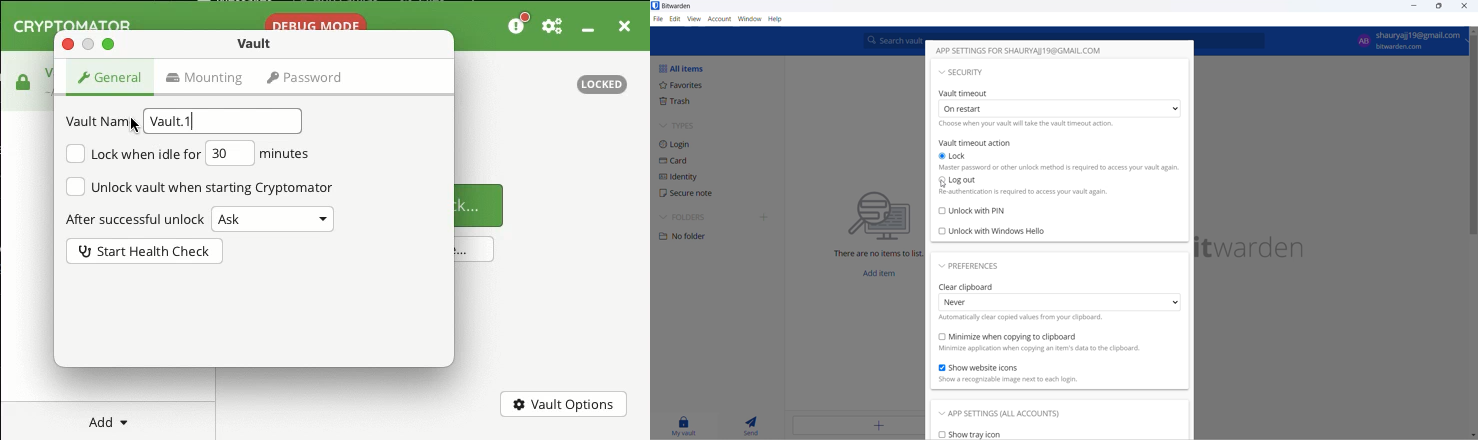 The width and height of the screenshot is (1484, 448). What do you see at coordinates (975, 73) in the screenshot?
I see `security ` at bounding box center [975, 73].